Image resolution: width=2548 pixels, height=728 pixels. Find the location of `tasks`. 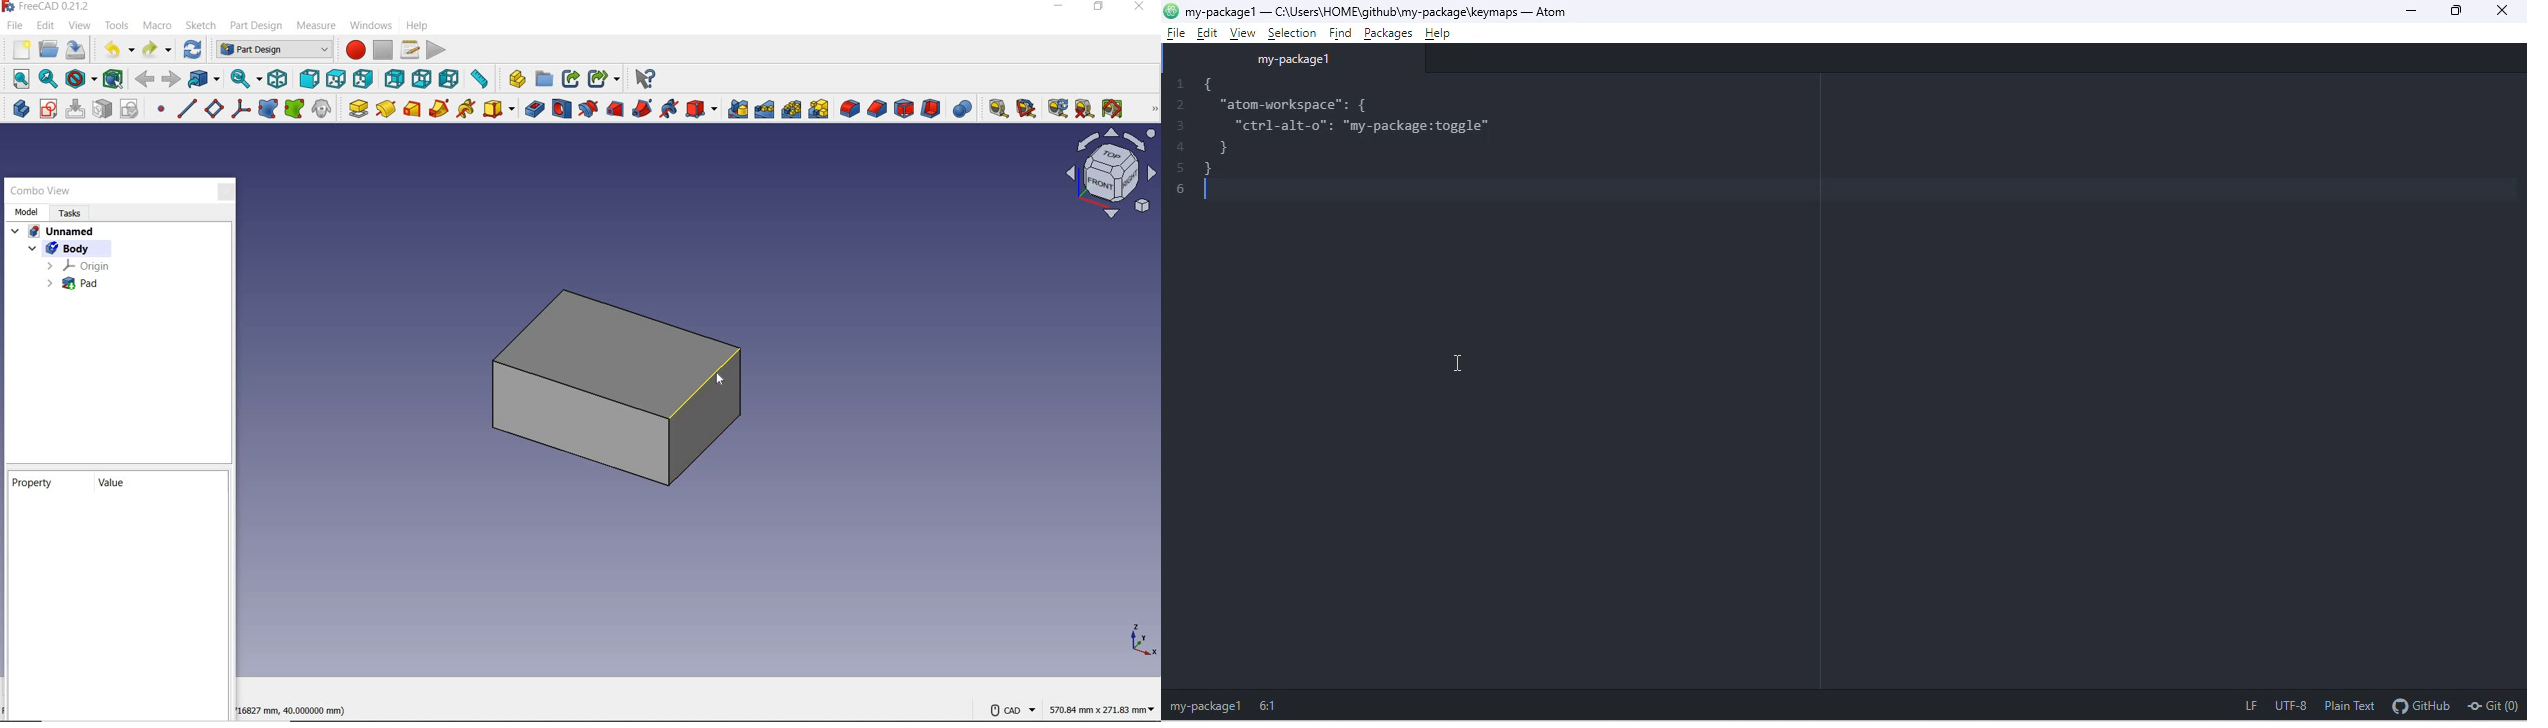

tasks is located at coordinates (73, 214).